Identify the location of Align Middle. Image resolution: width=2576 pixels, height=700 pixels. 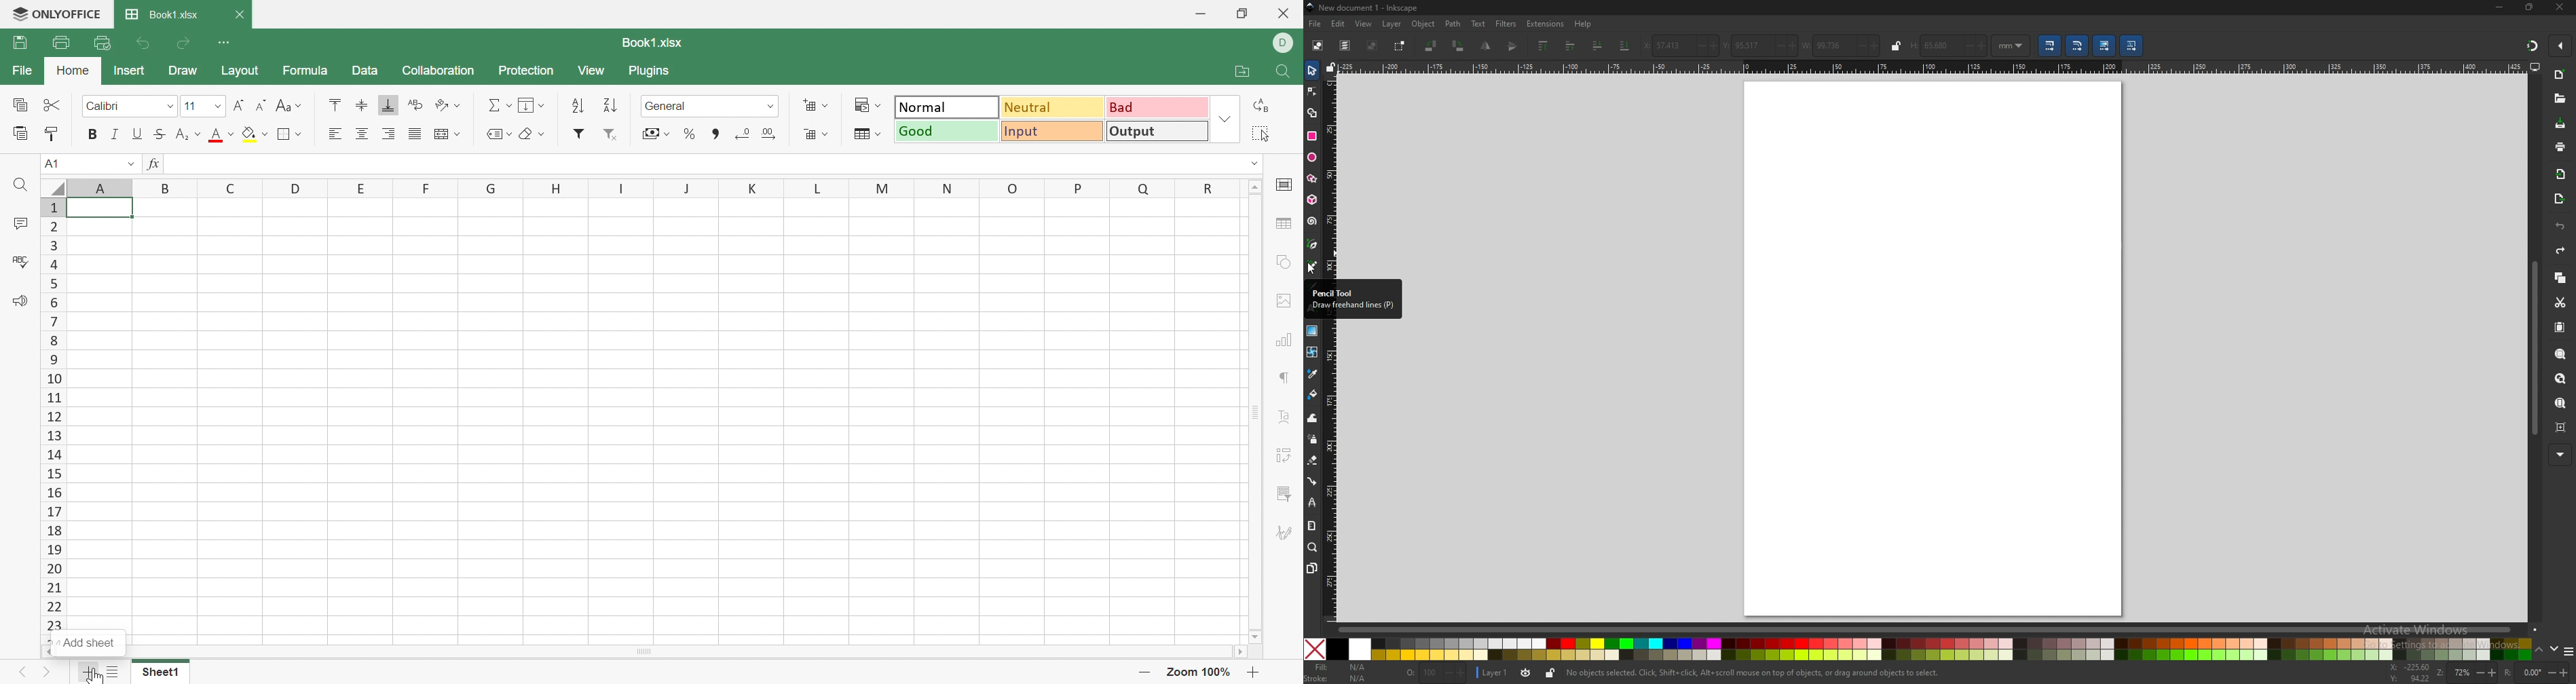
(362, 104).